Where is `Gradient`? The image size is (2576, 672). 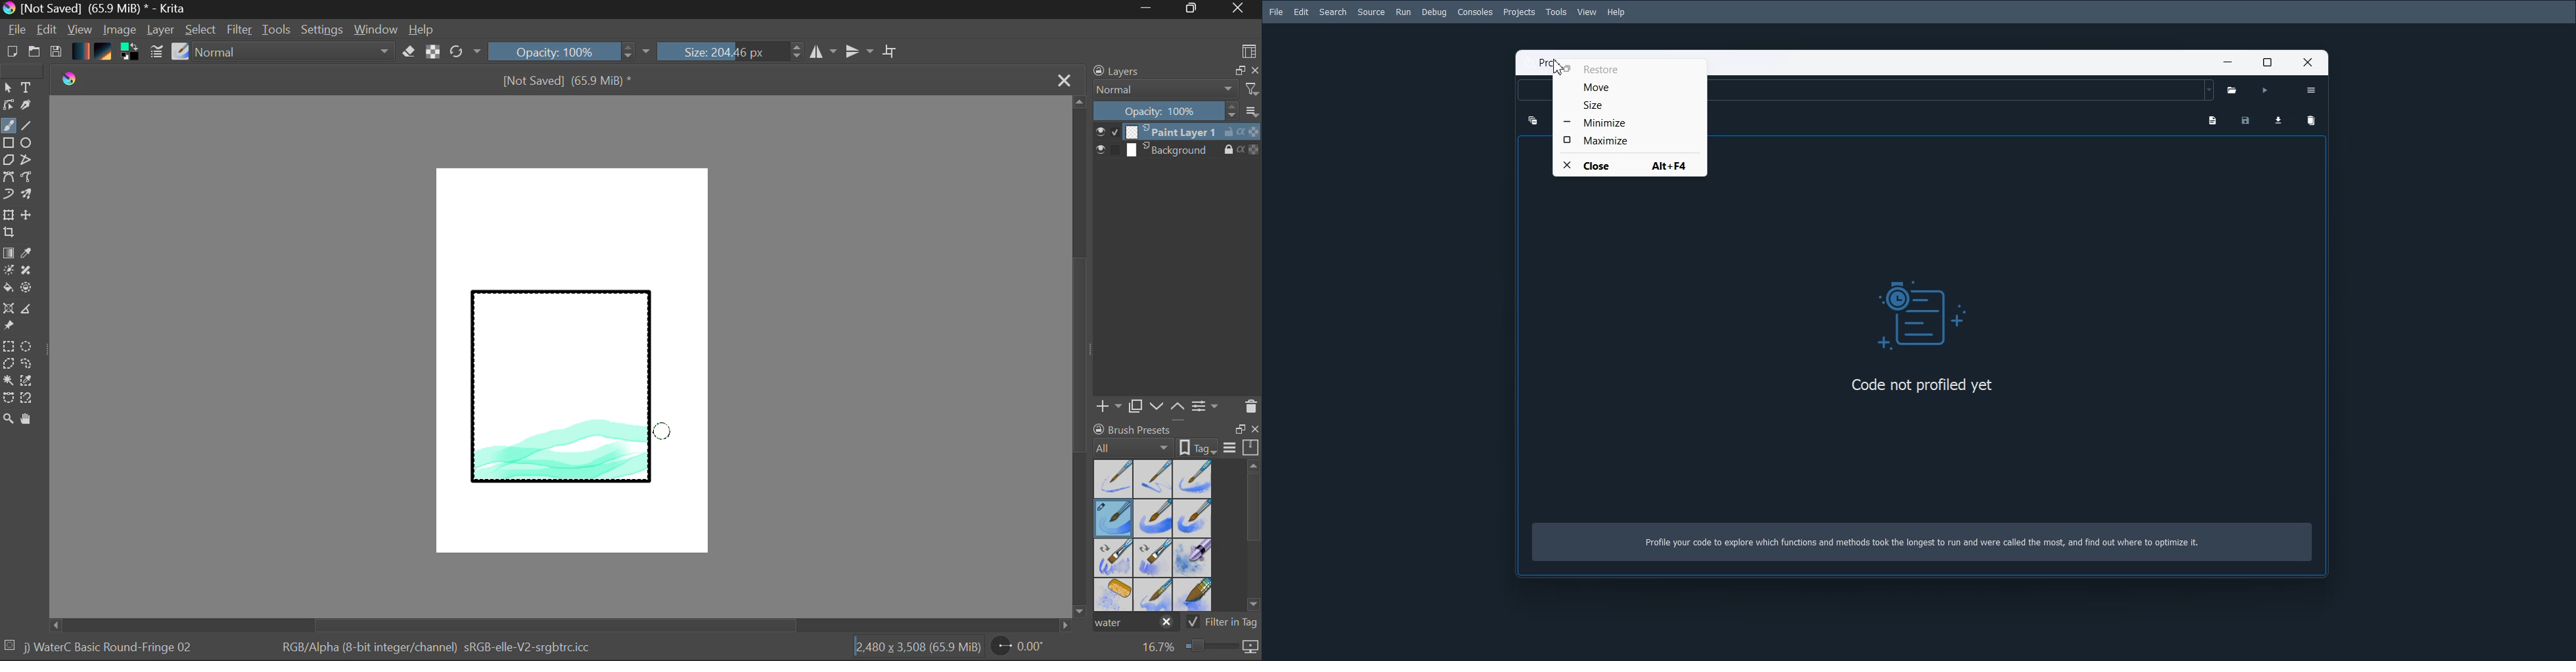 Gradient is located at coordinates (80, 50).